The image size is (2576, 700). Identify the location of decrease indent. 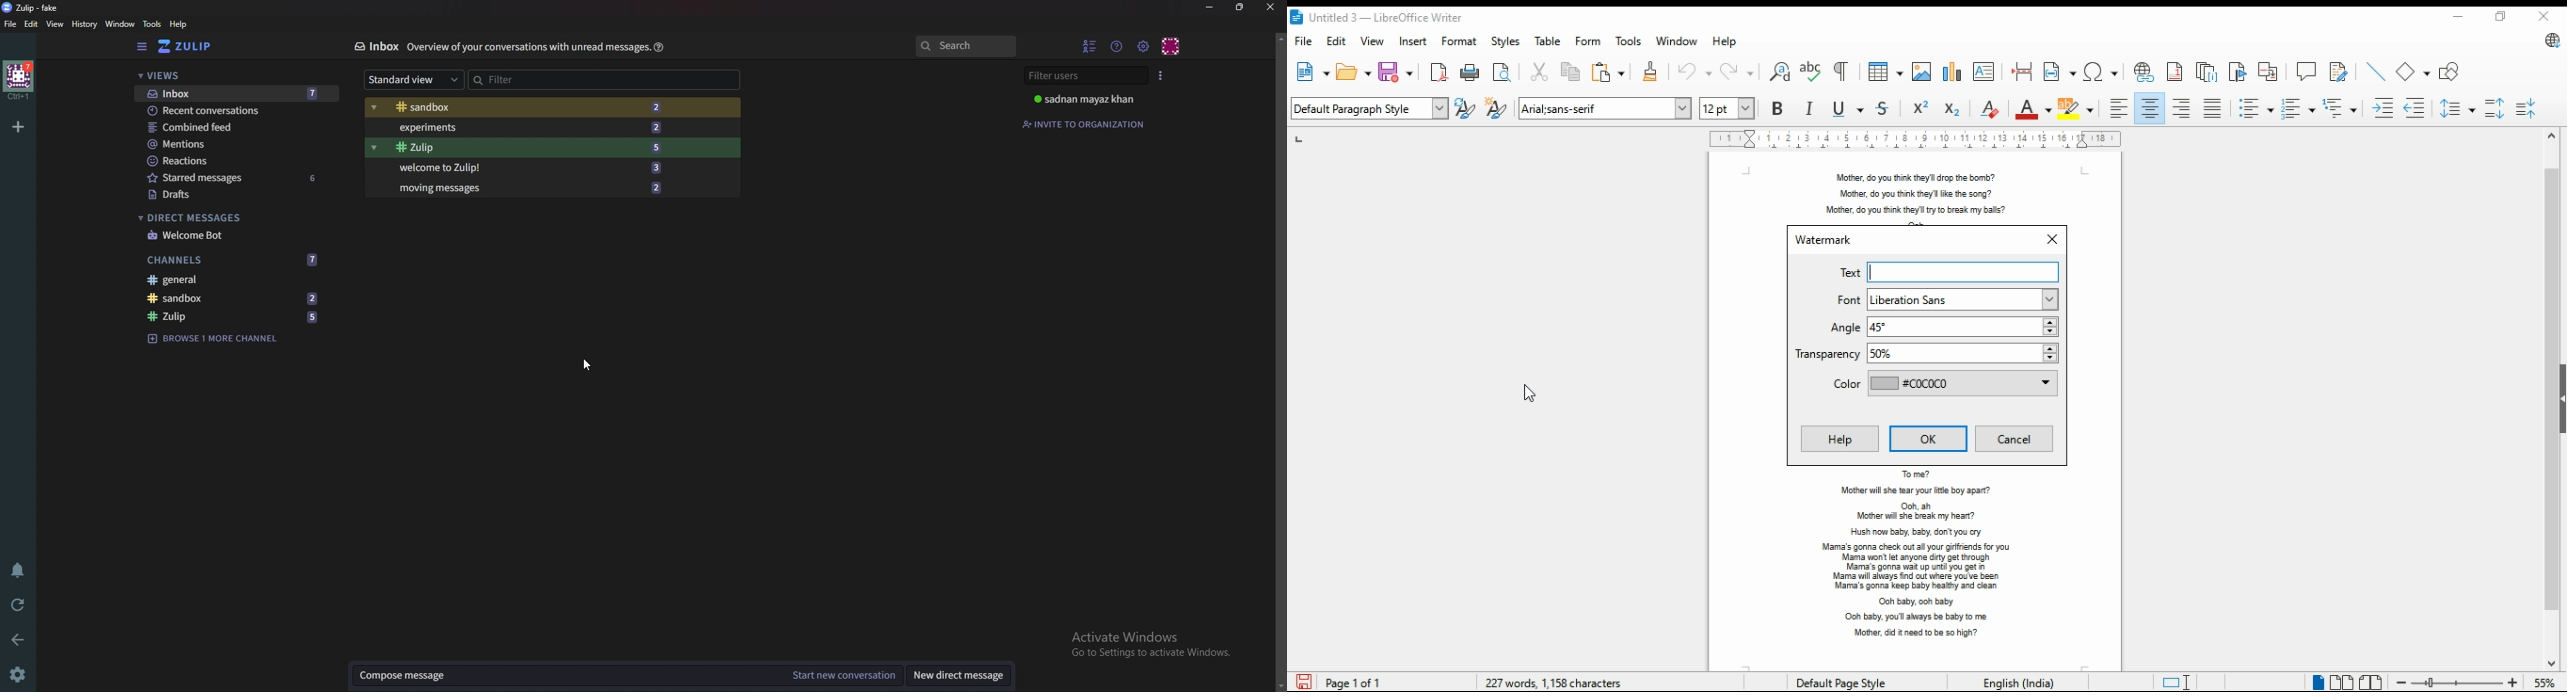
(2415, 108).